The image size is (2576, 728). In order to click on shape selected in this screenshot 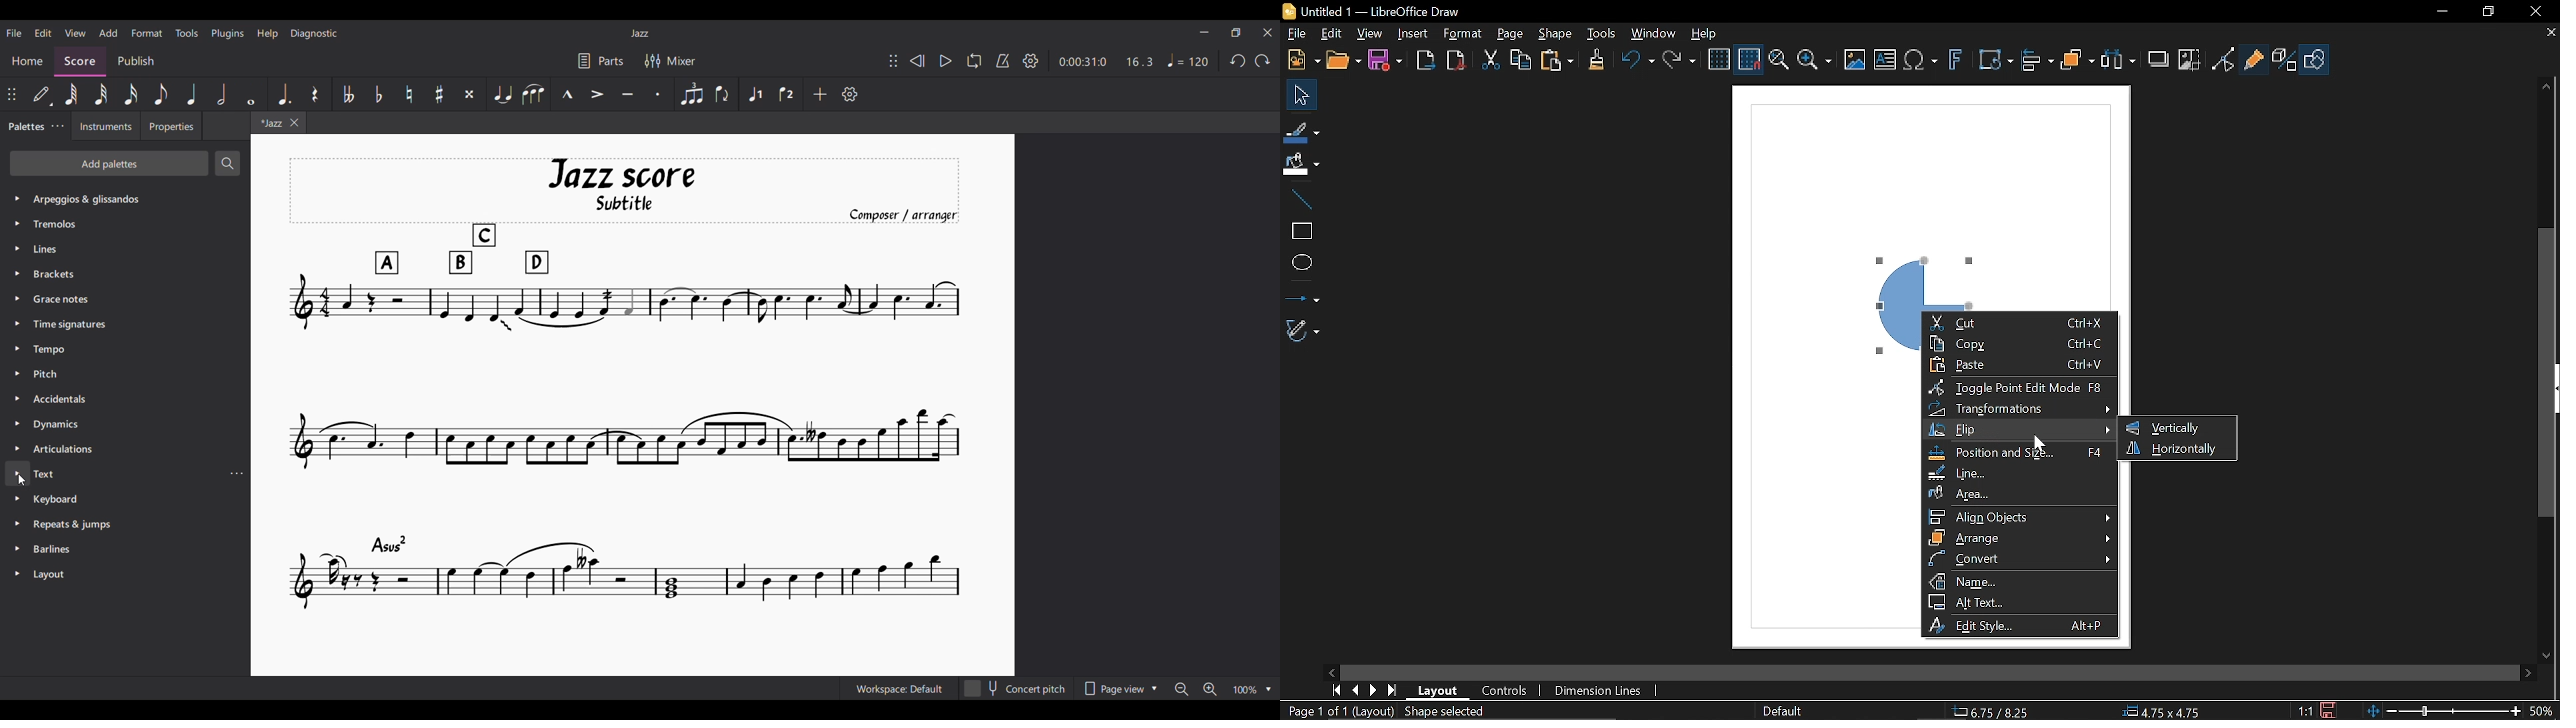, I will do `click(1444, 713)`.